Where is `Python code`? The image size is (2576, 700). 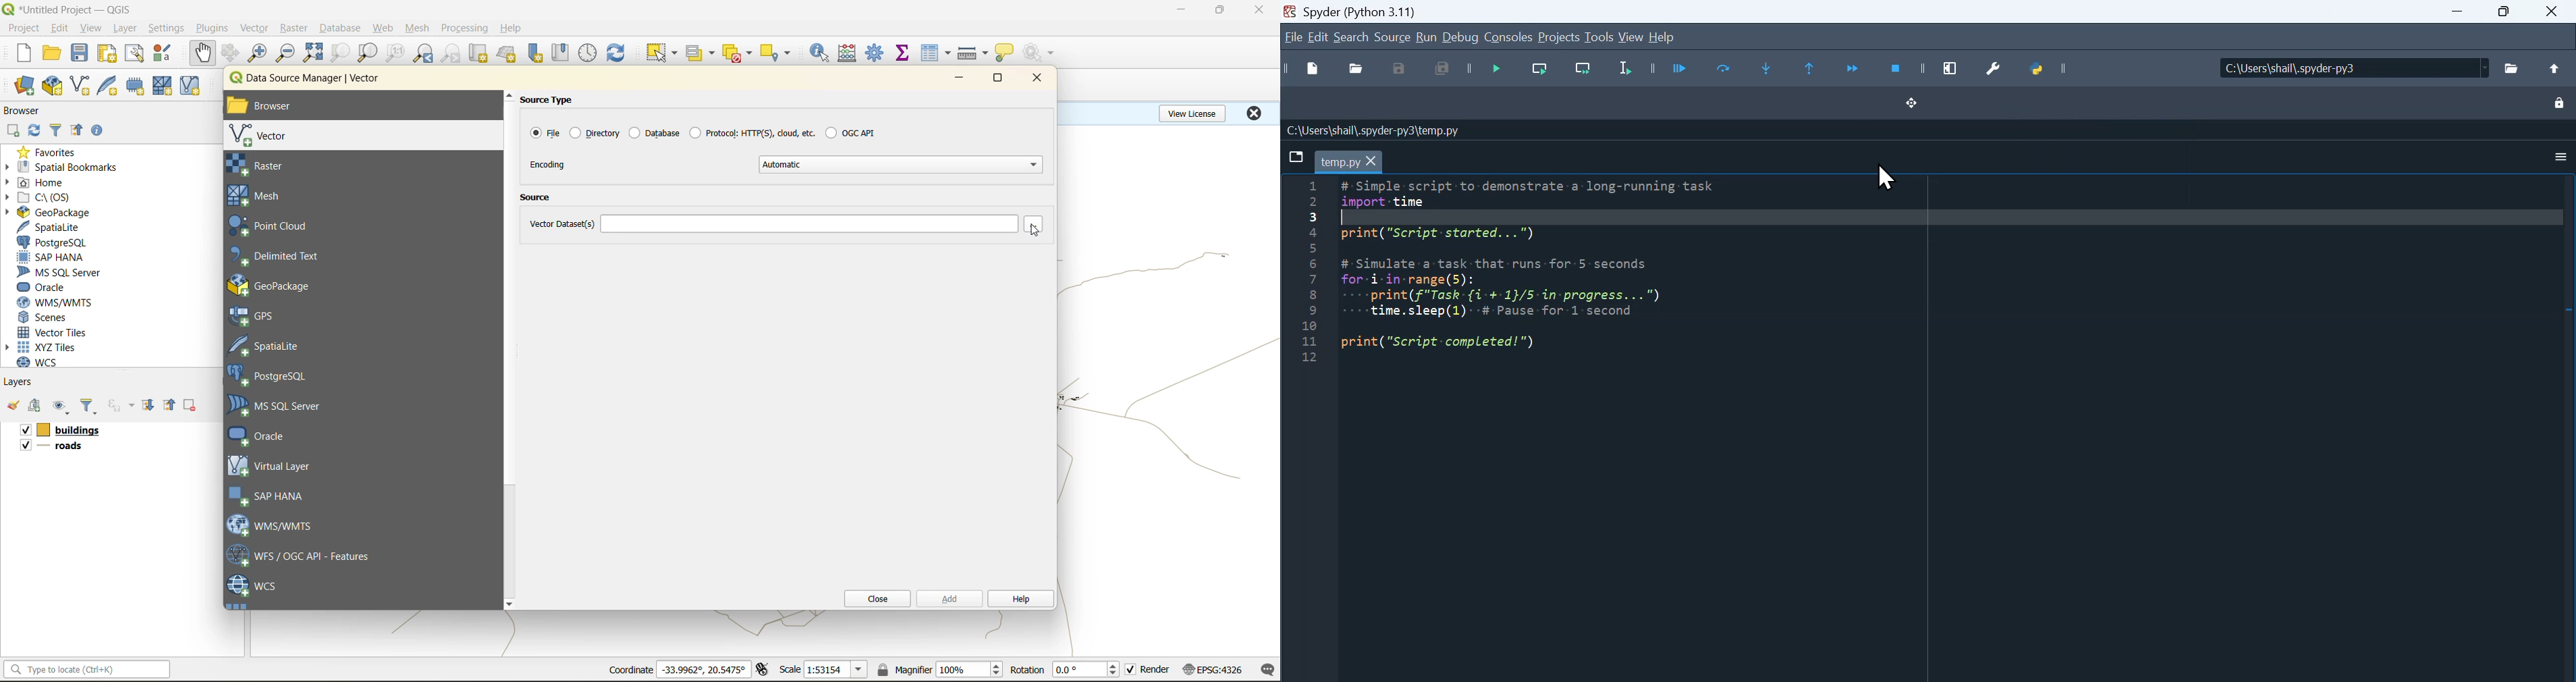
Python code is located at coordinates (1520, 271).